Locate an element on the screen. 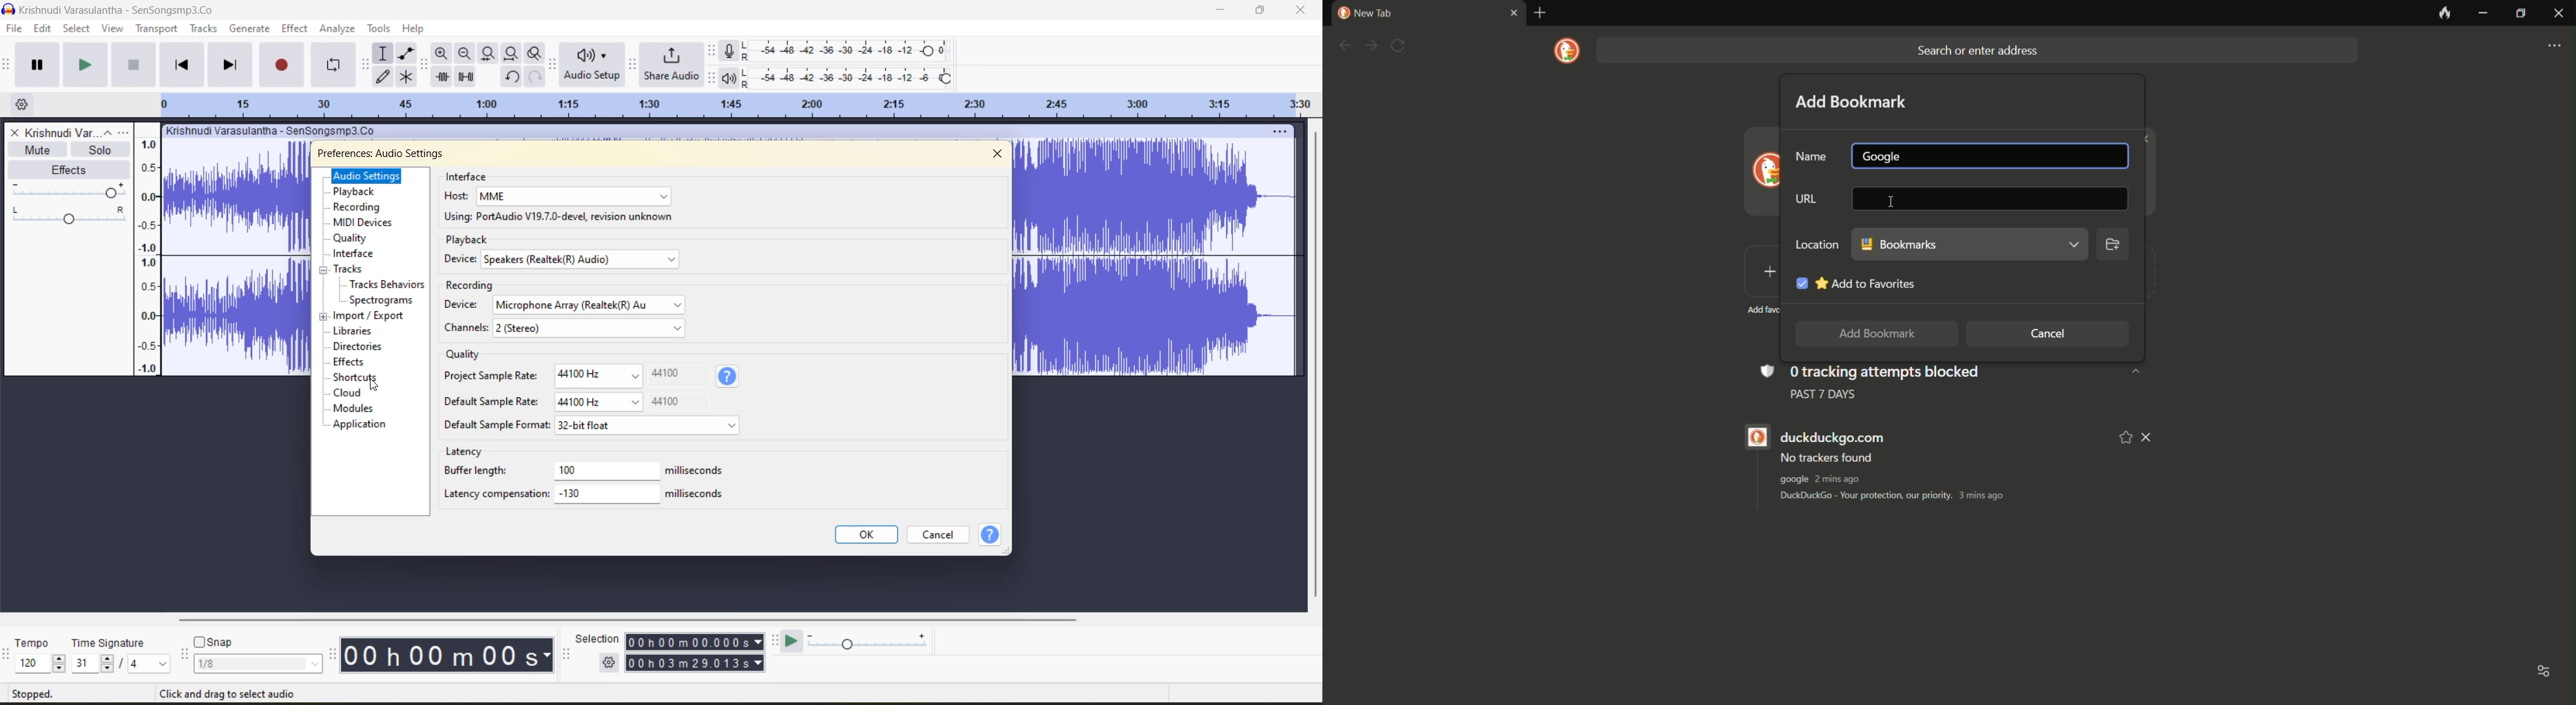 The image size is (2576, 728). minimize is located at coordinates (2483, 14).